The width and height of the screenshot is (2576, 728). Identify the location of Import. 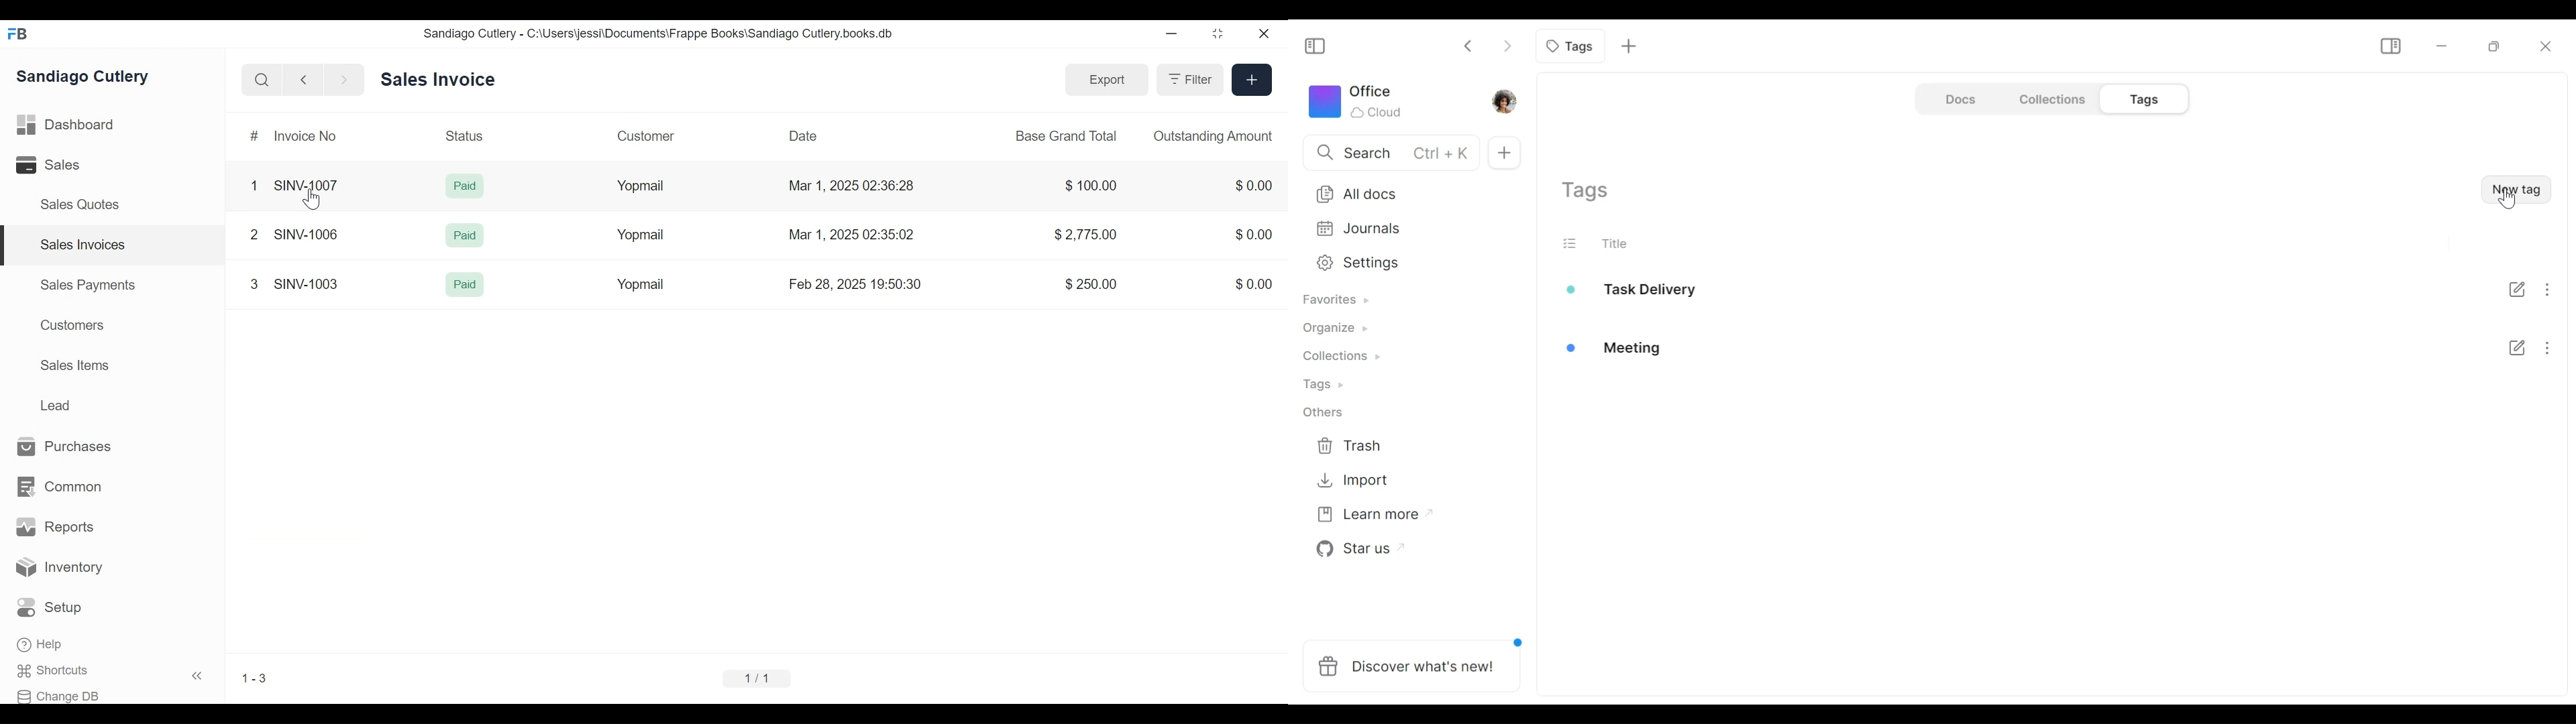
(1357, 483).